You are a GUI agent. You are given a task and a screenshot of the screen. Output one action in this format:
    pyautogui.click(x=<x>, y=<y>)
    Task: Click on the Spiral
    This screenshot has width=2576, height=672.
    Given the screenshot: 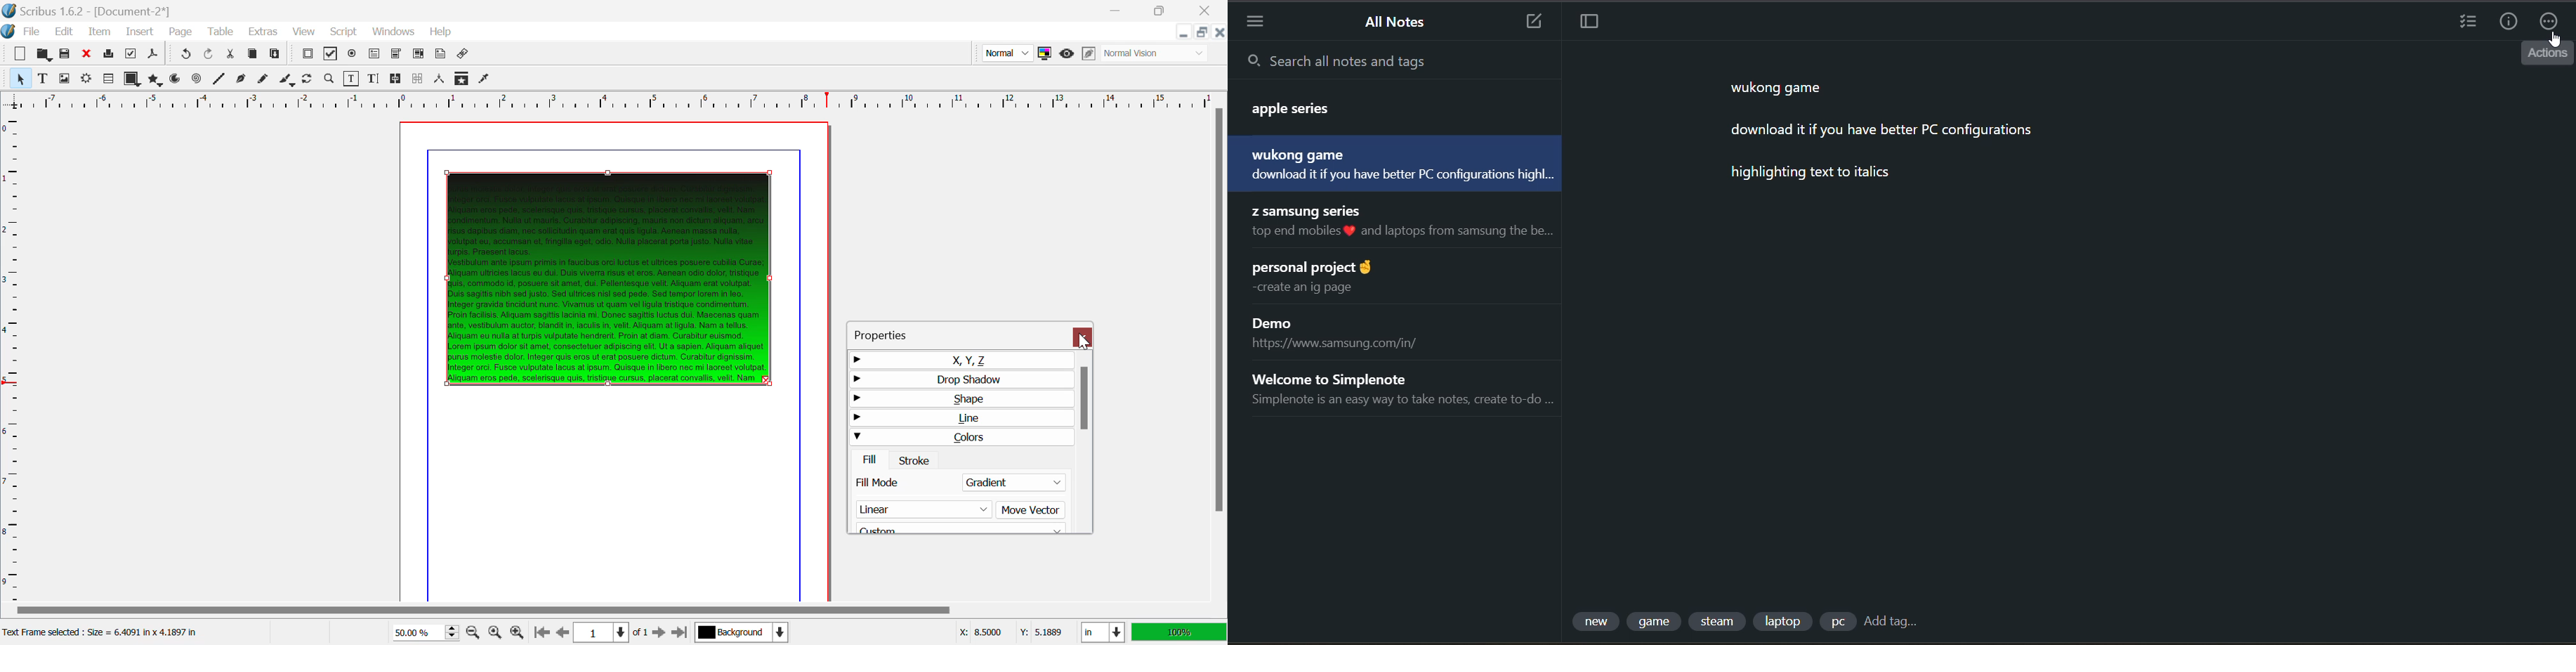 What is the action you would take?
    pyautogui.click(x=196, y=79)
    